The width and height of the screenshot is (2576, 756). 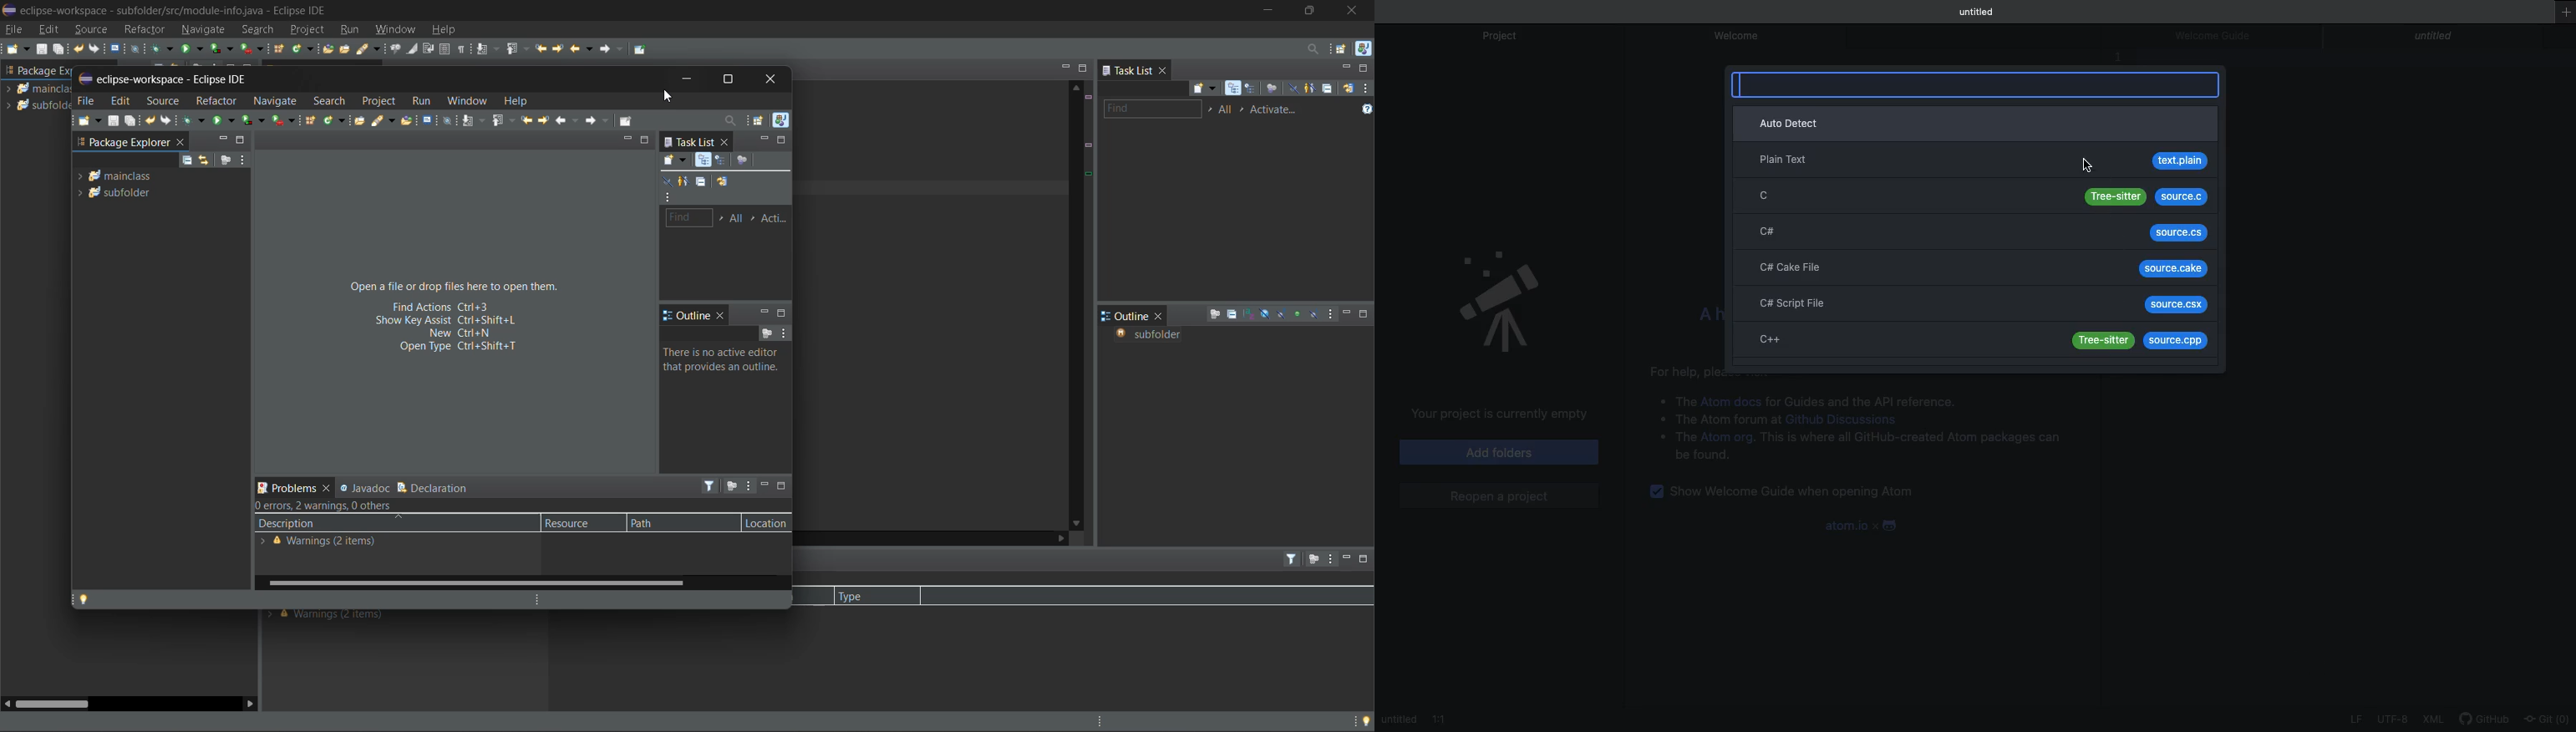 What do you see at coordinates (783, 140) in the screenshot?
I see `maximize` at bounding box center [783, 140].